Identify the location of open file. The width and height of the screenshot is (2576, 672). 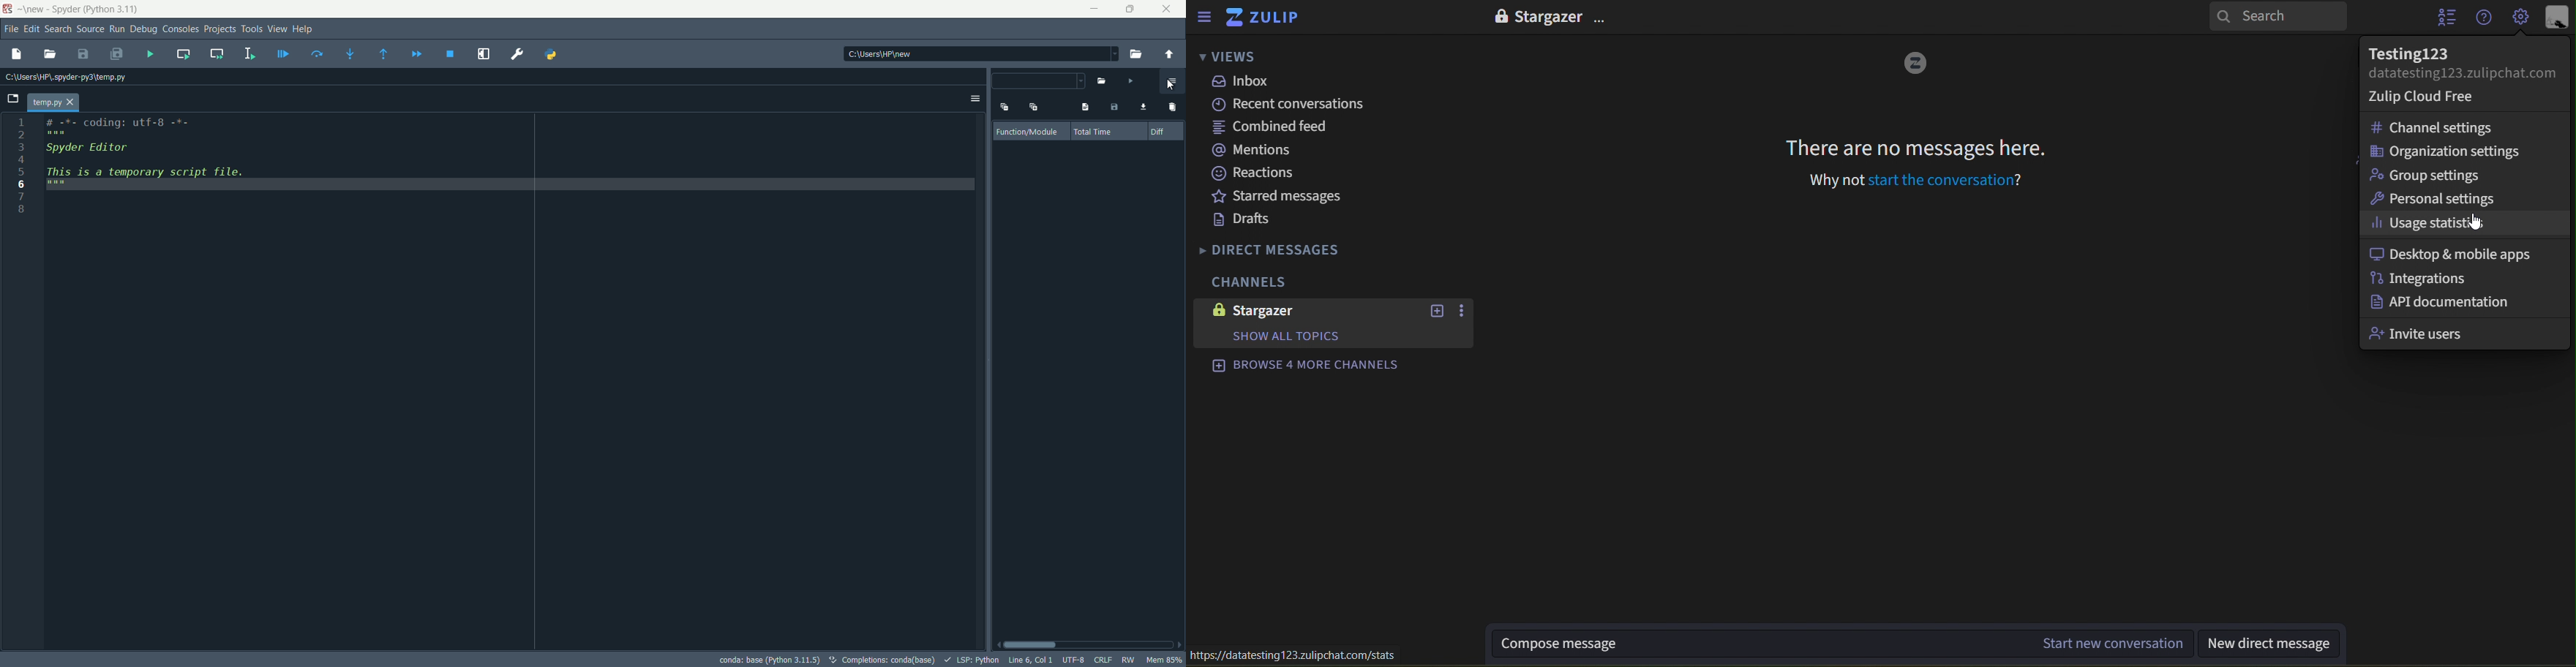
(49, 54).